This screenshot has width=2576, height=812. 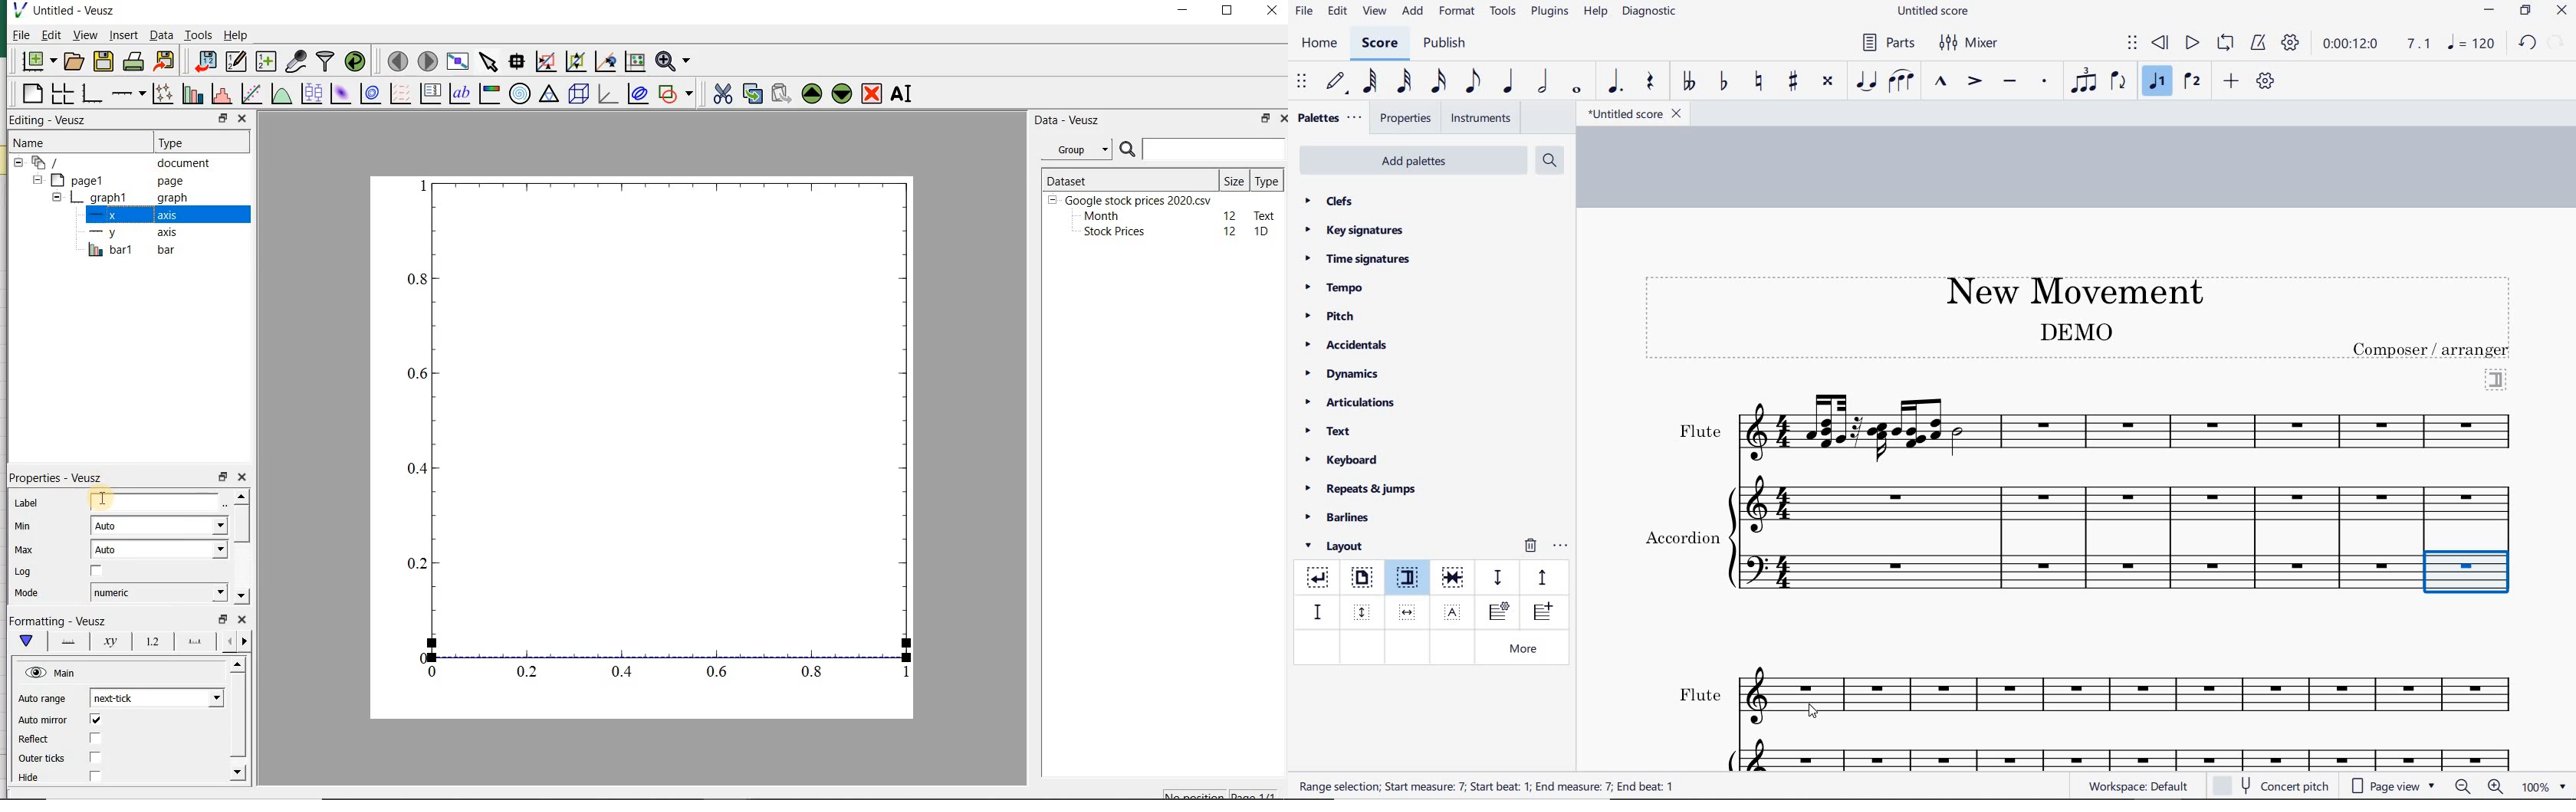 I want to click on new document, so click(x=38, y=62).